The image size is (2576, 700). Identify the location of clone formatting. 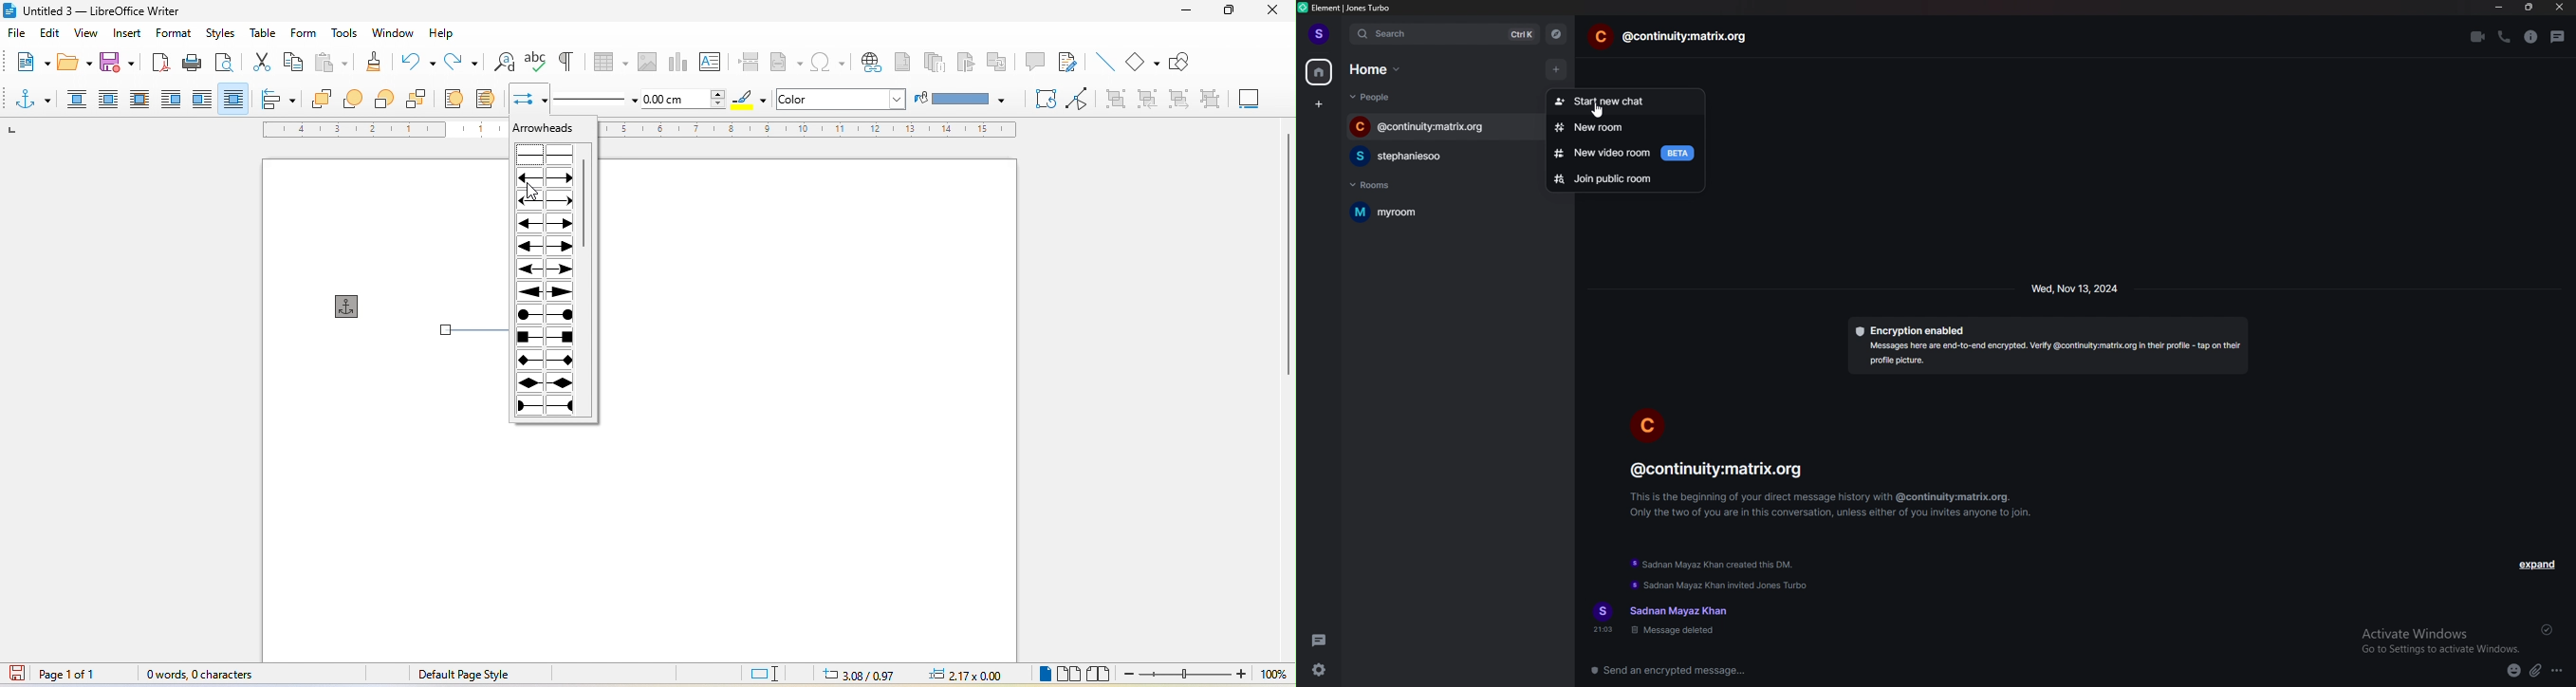
(371, 60).